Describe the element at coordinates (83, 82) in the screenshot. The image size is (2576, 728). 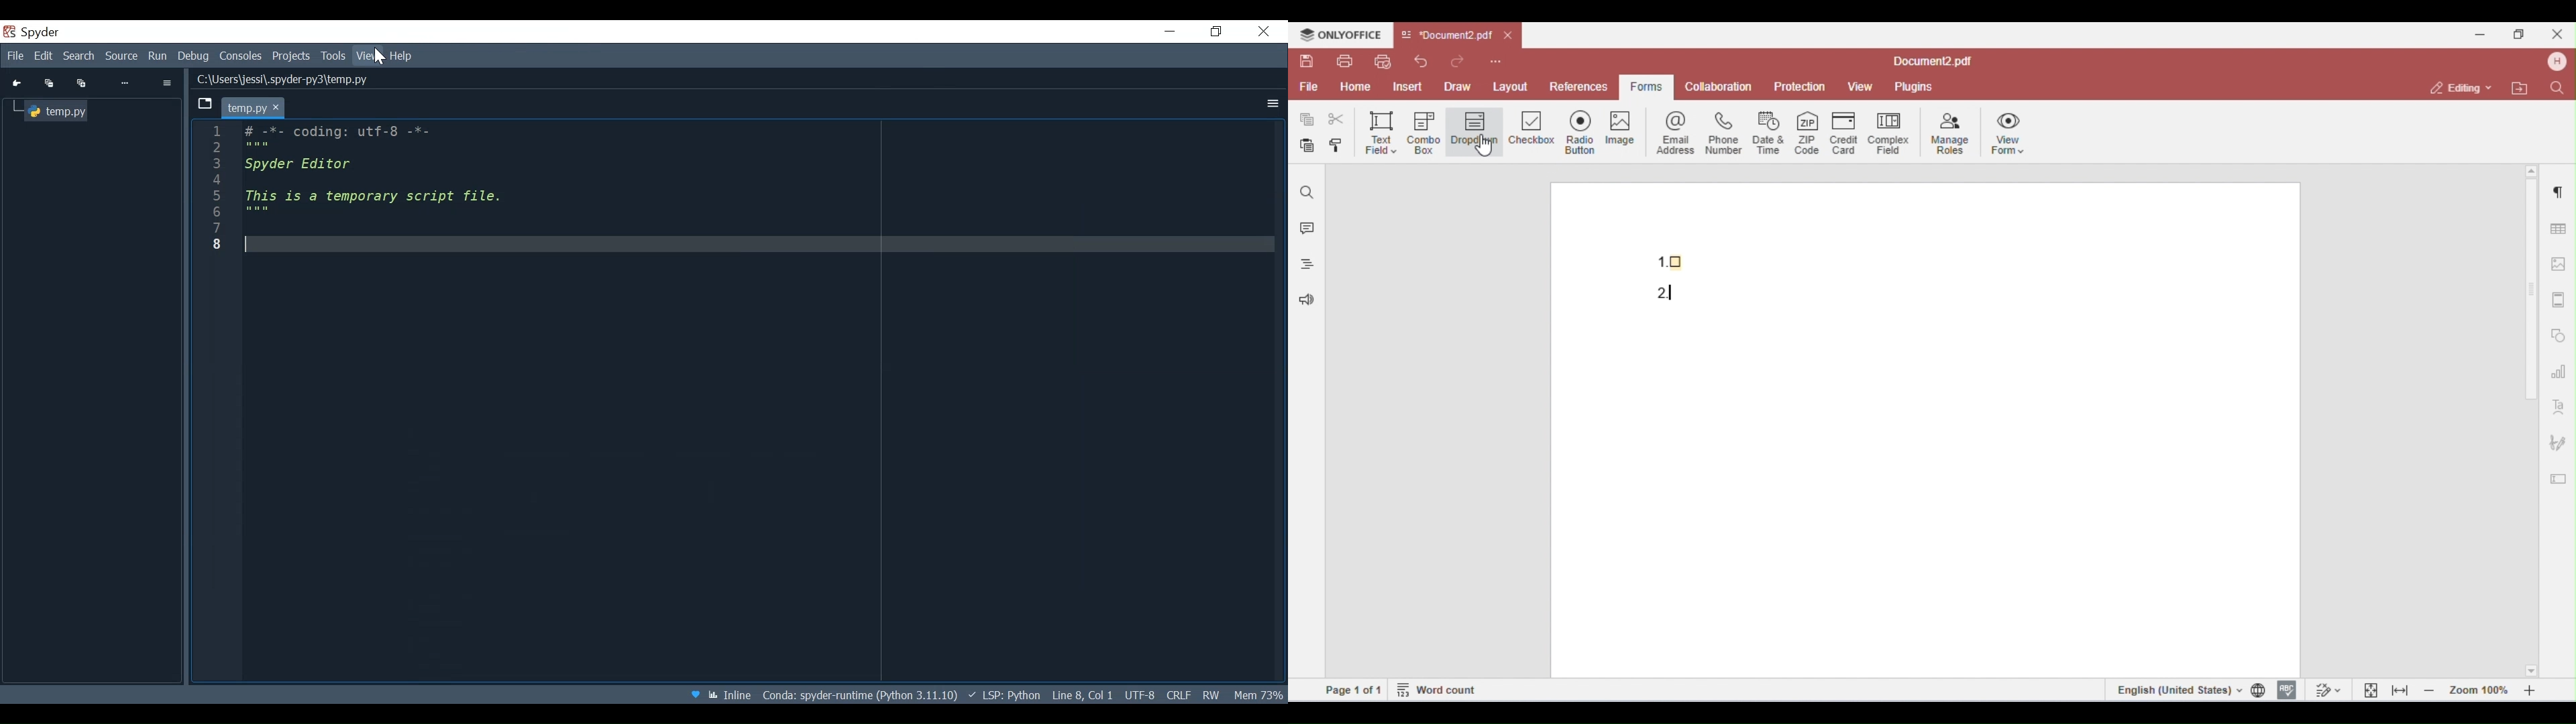
I see `Expand all` at that location.